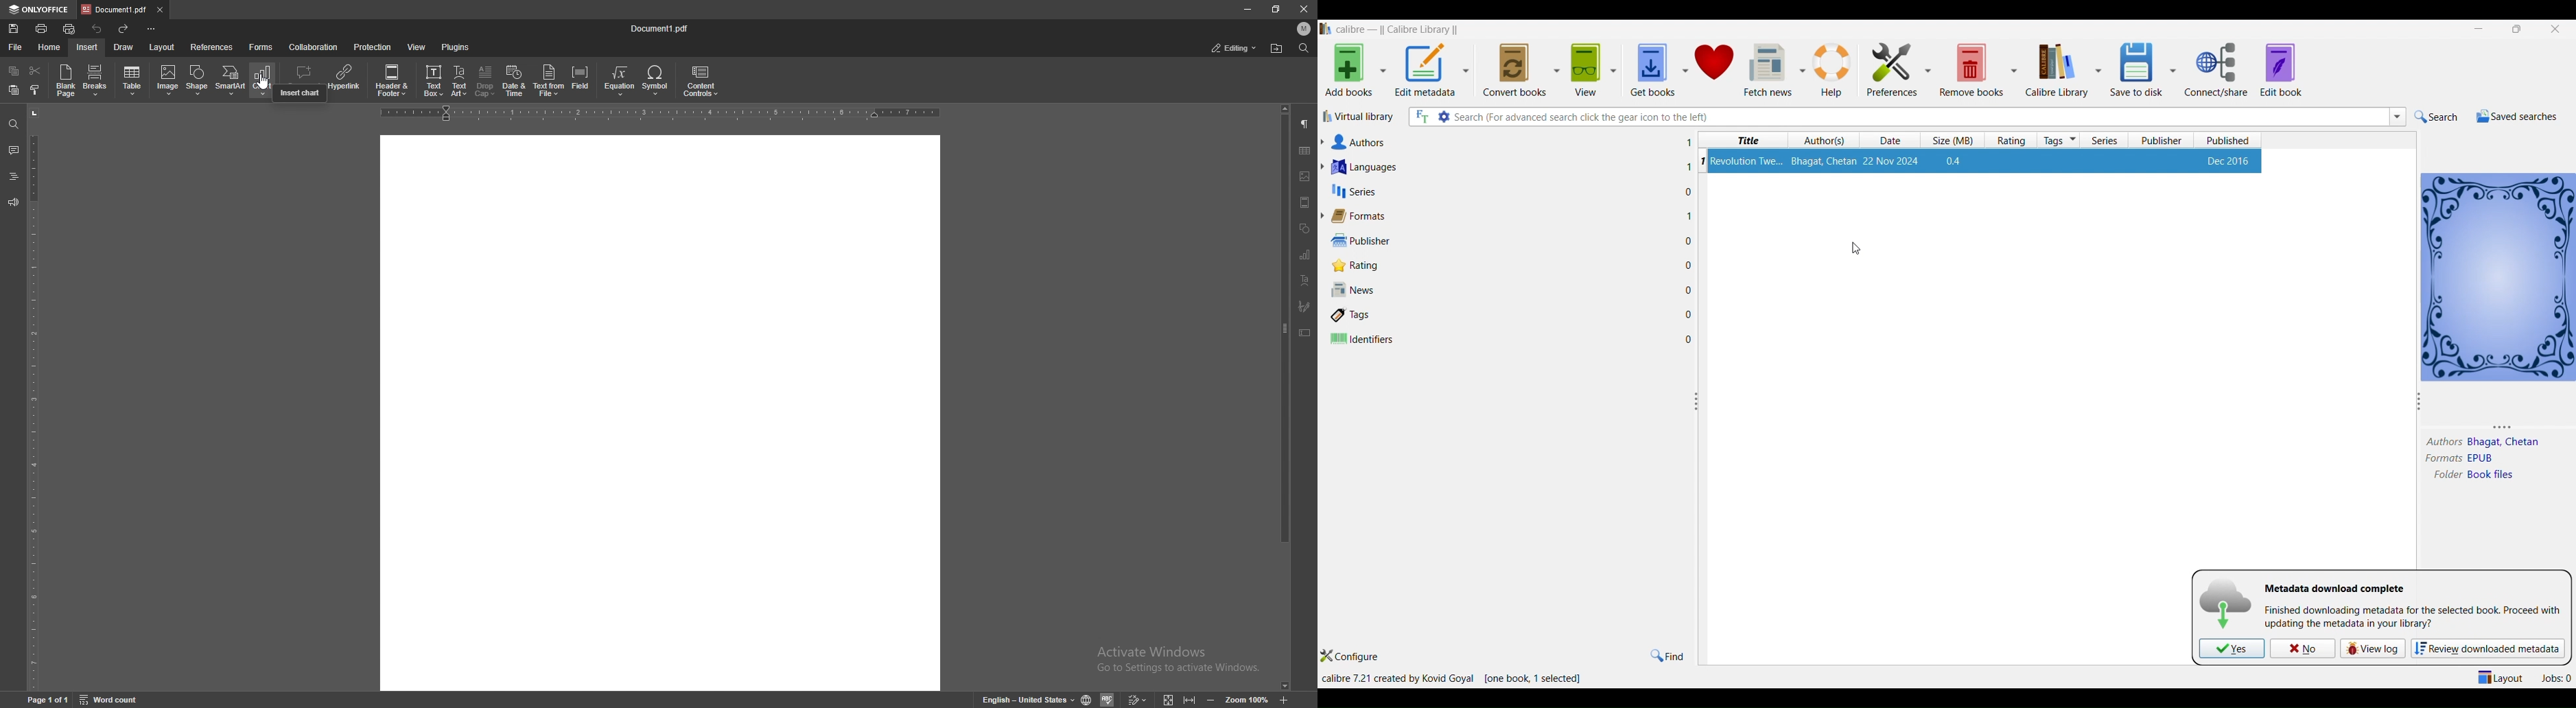  I want to click on metadata options dropdown button, so click(1470, 68).